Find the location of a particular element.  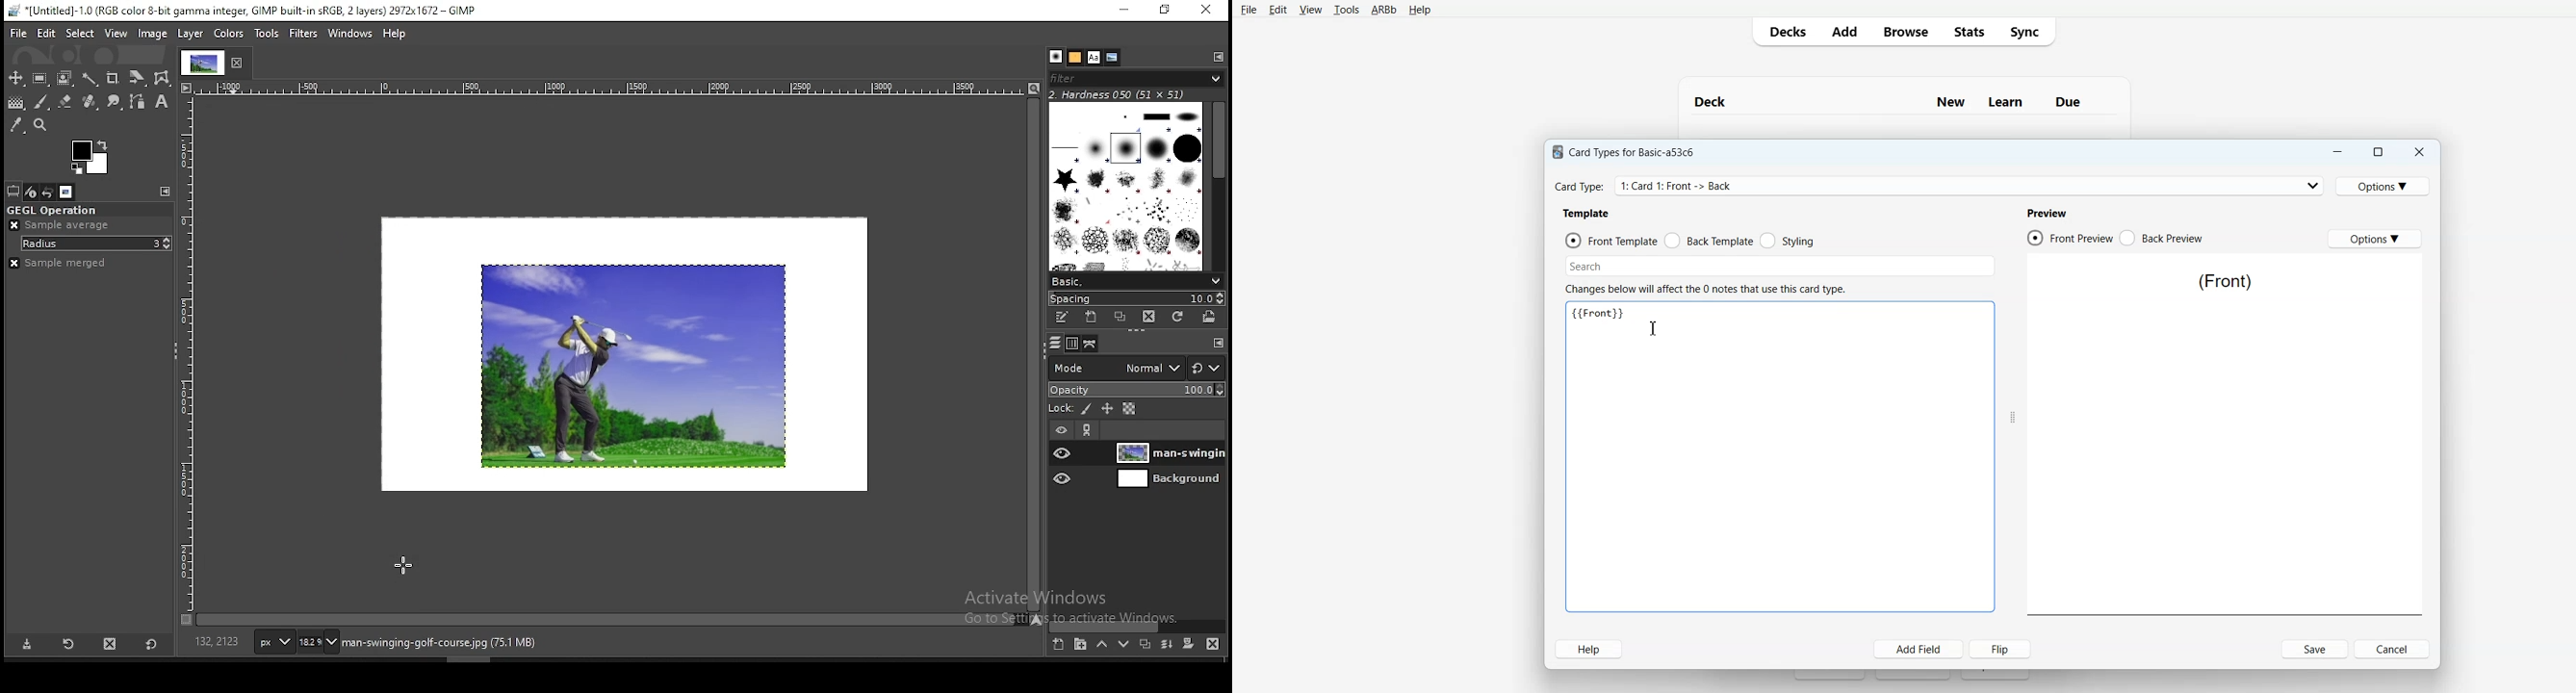

units is located at coordinates (277, 642).